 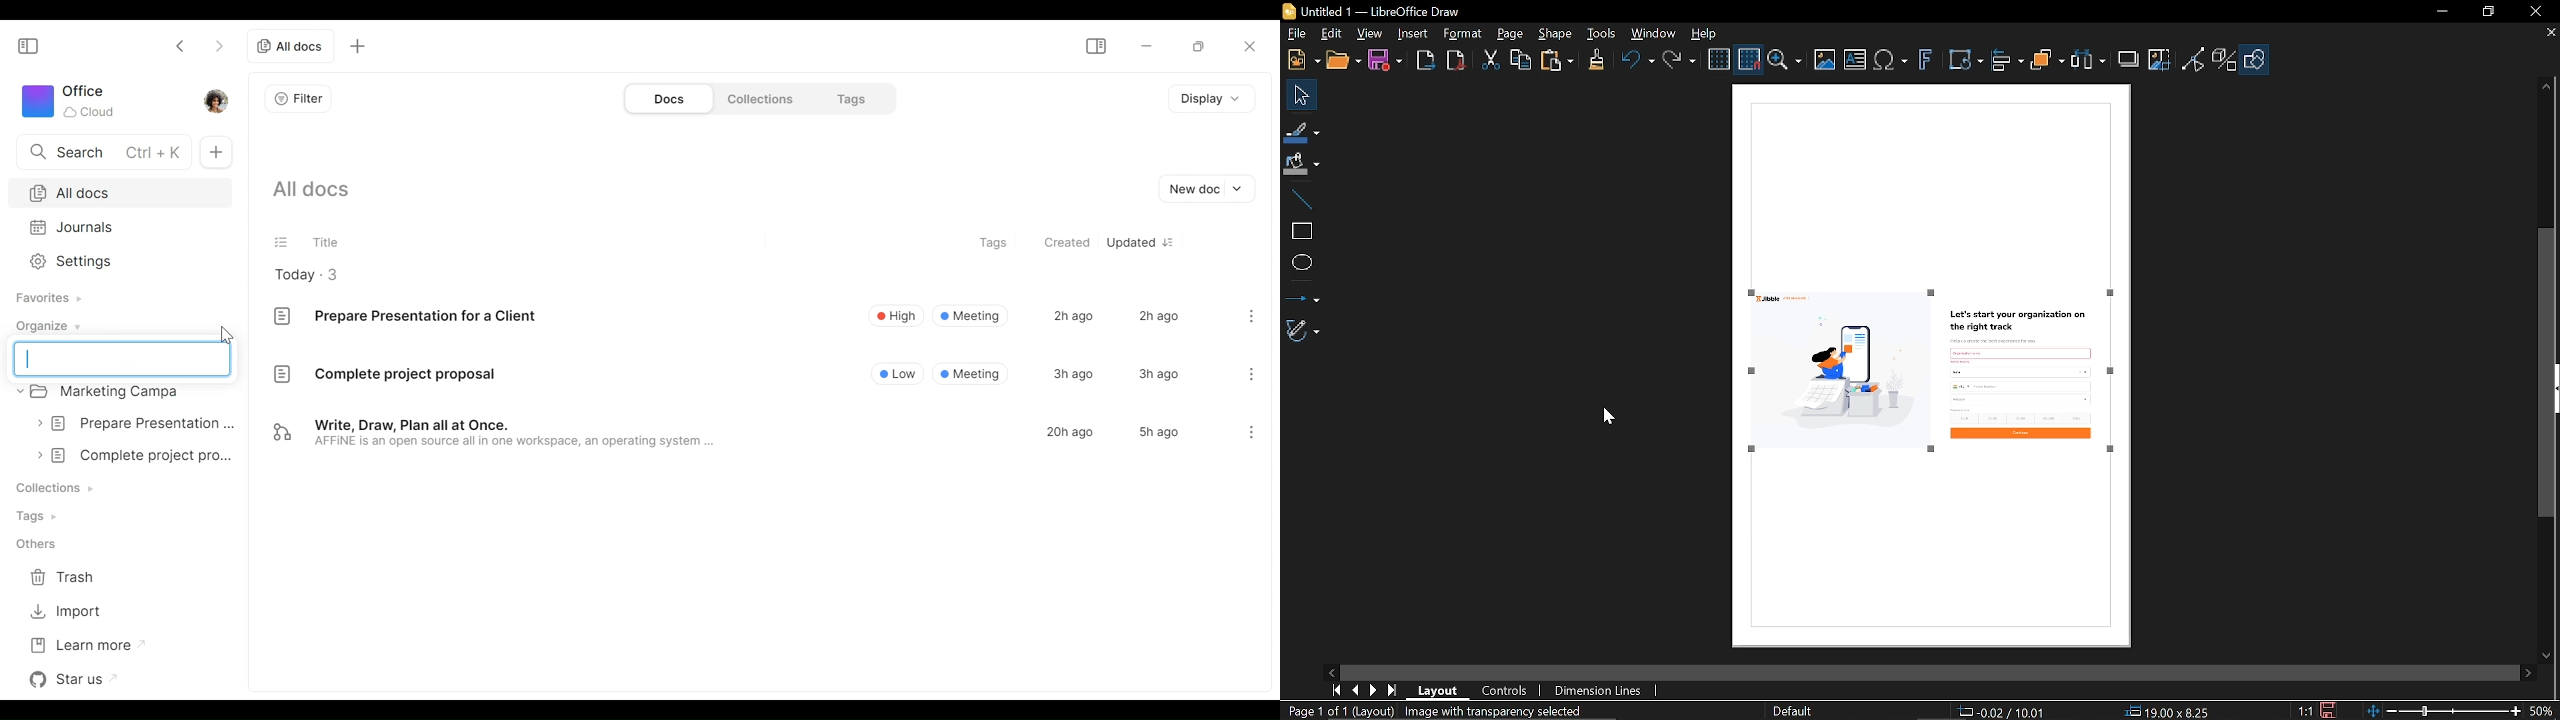 What do you see at coordinates (1457, 63) in the screenshot?
I see `Export PDF` at bounding box center [1457, 63].